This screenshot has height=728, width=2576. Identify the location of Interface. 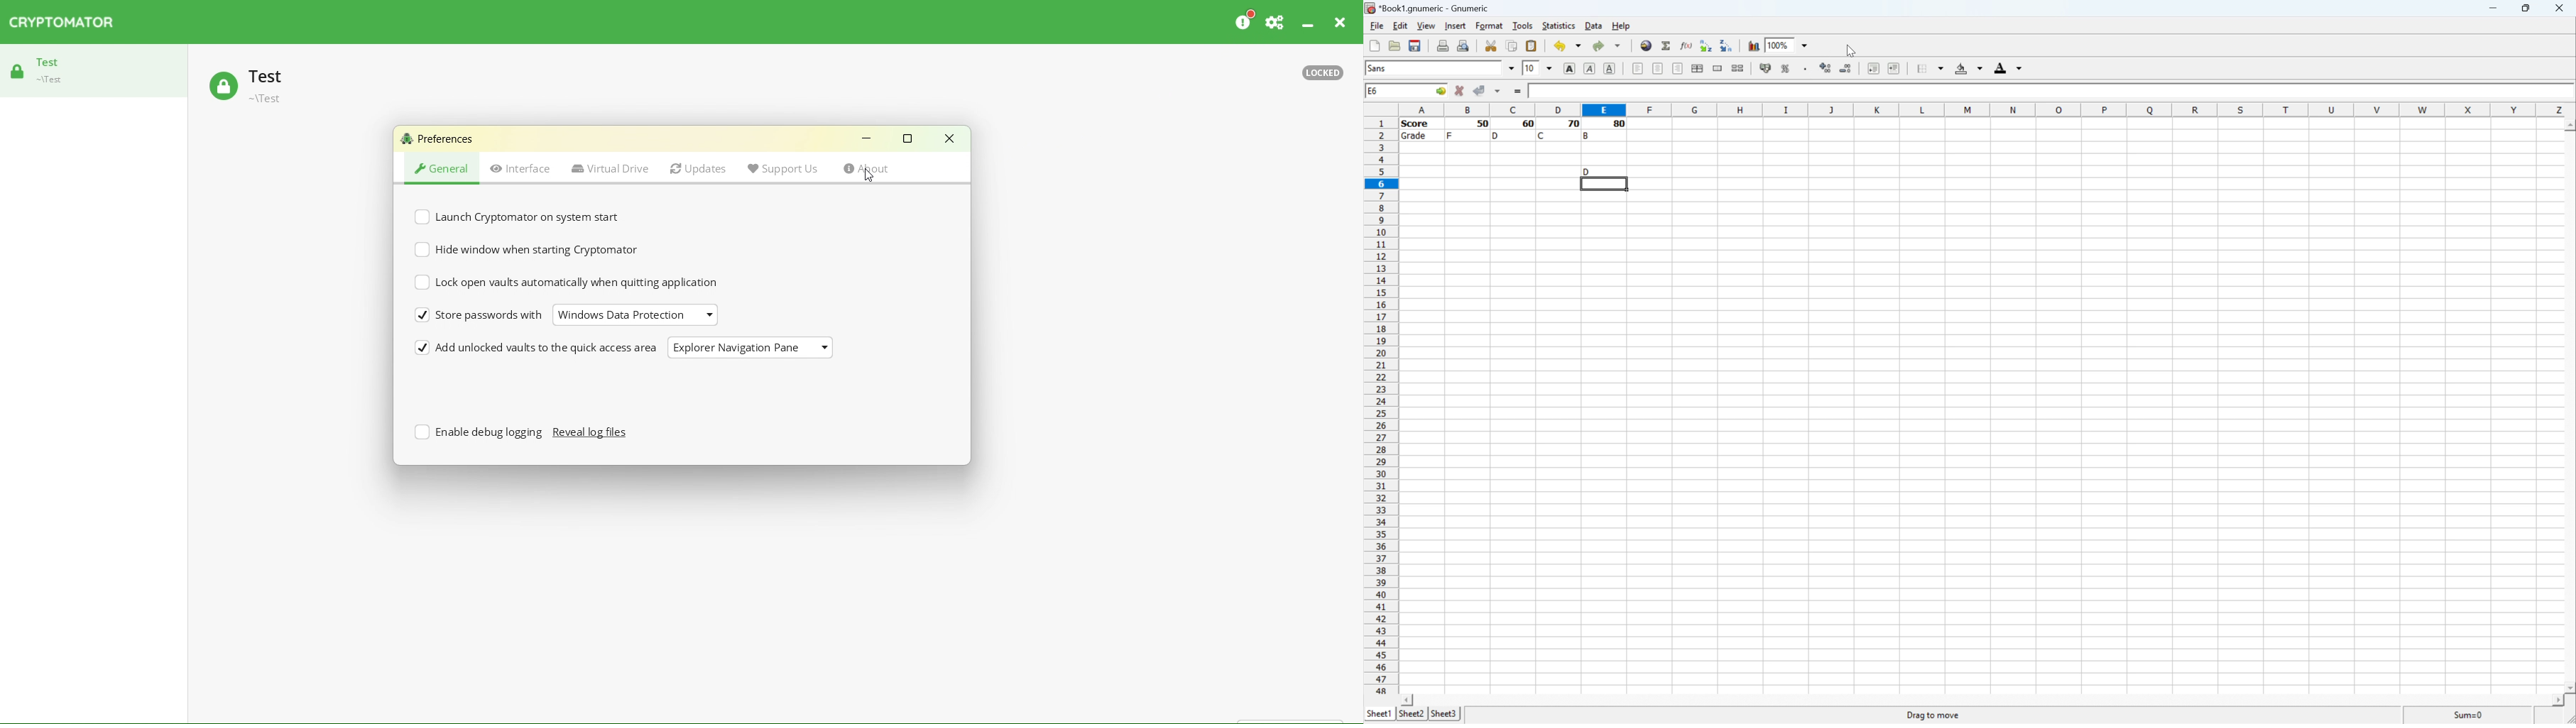
(520, 170).